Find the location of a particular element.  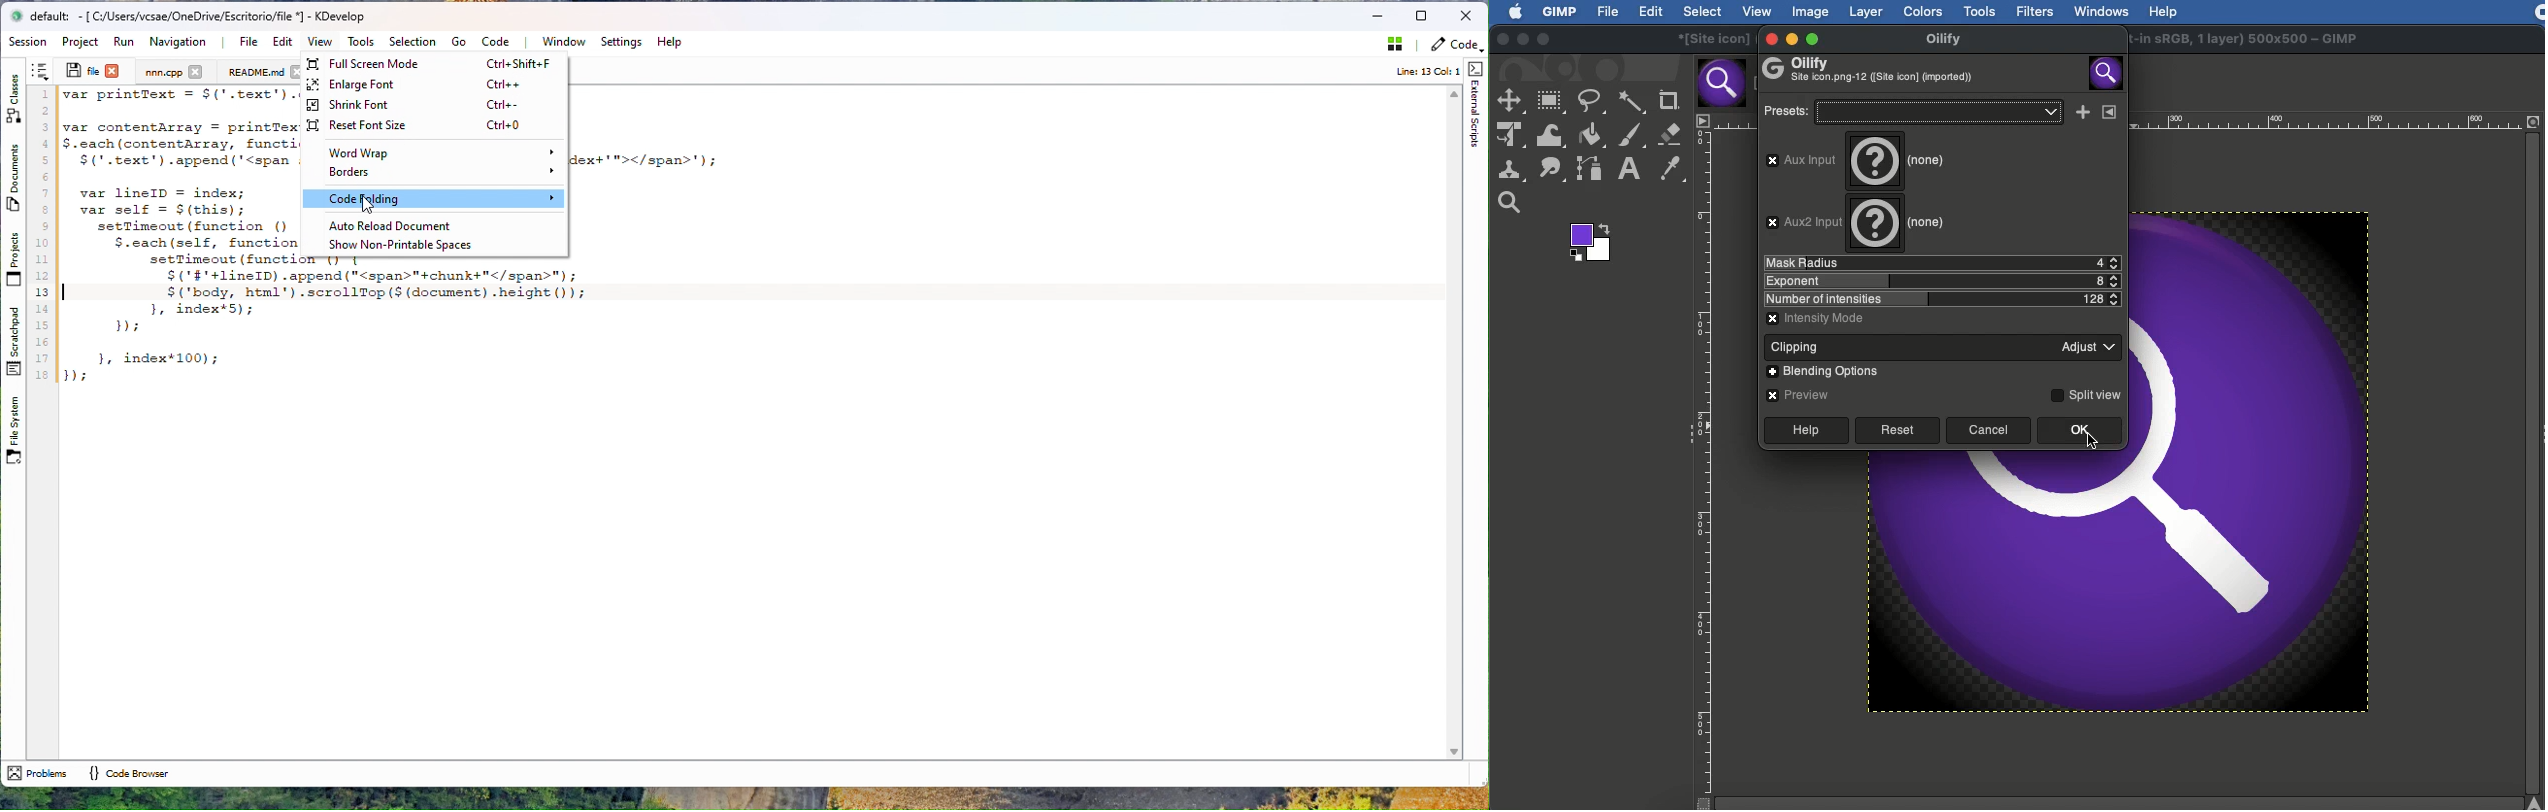

Image is located at coordinates (2106, 74).